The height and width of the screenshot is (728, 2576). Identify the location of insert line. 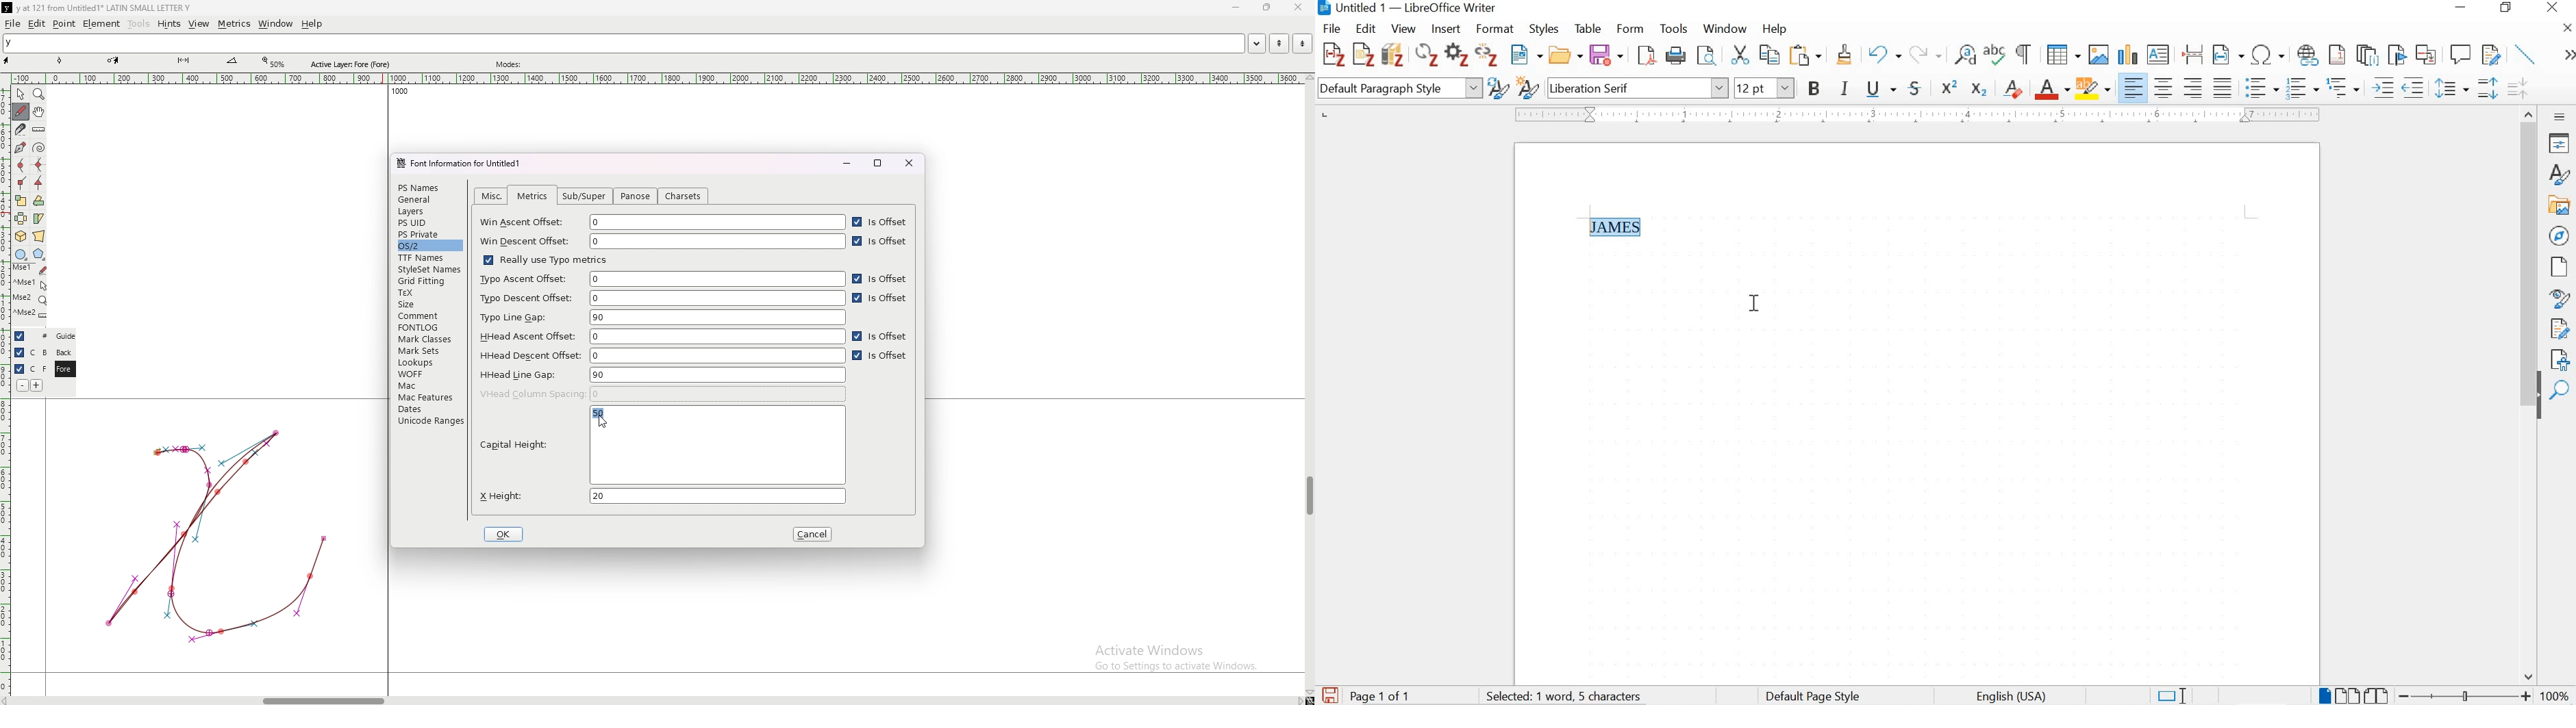
(2526, 54).